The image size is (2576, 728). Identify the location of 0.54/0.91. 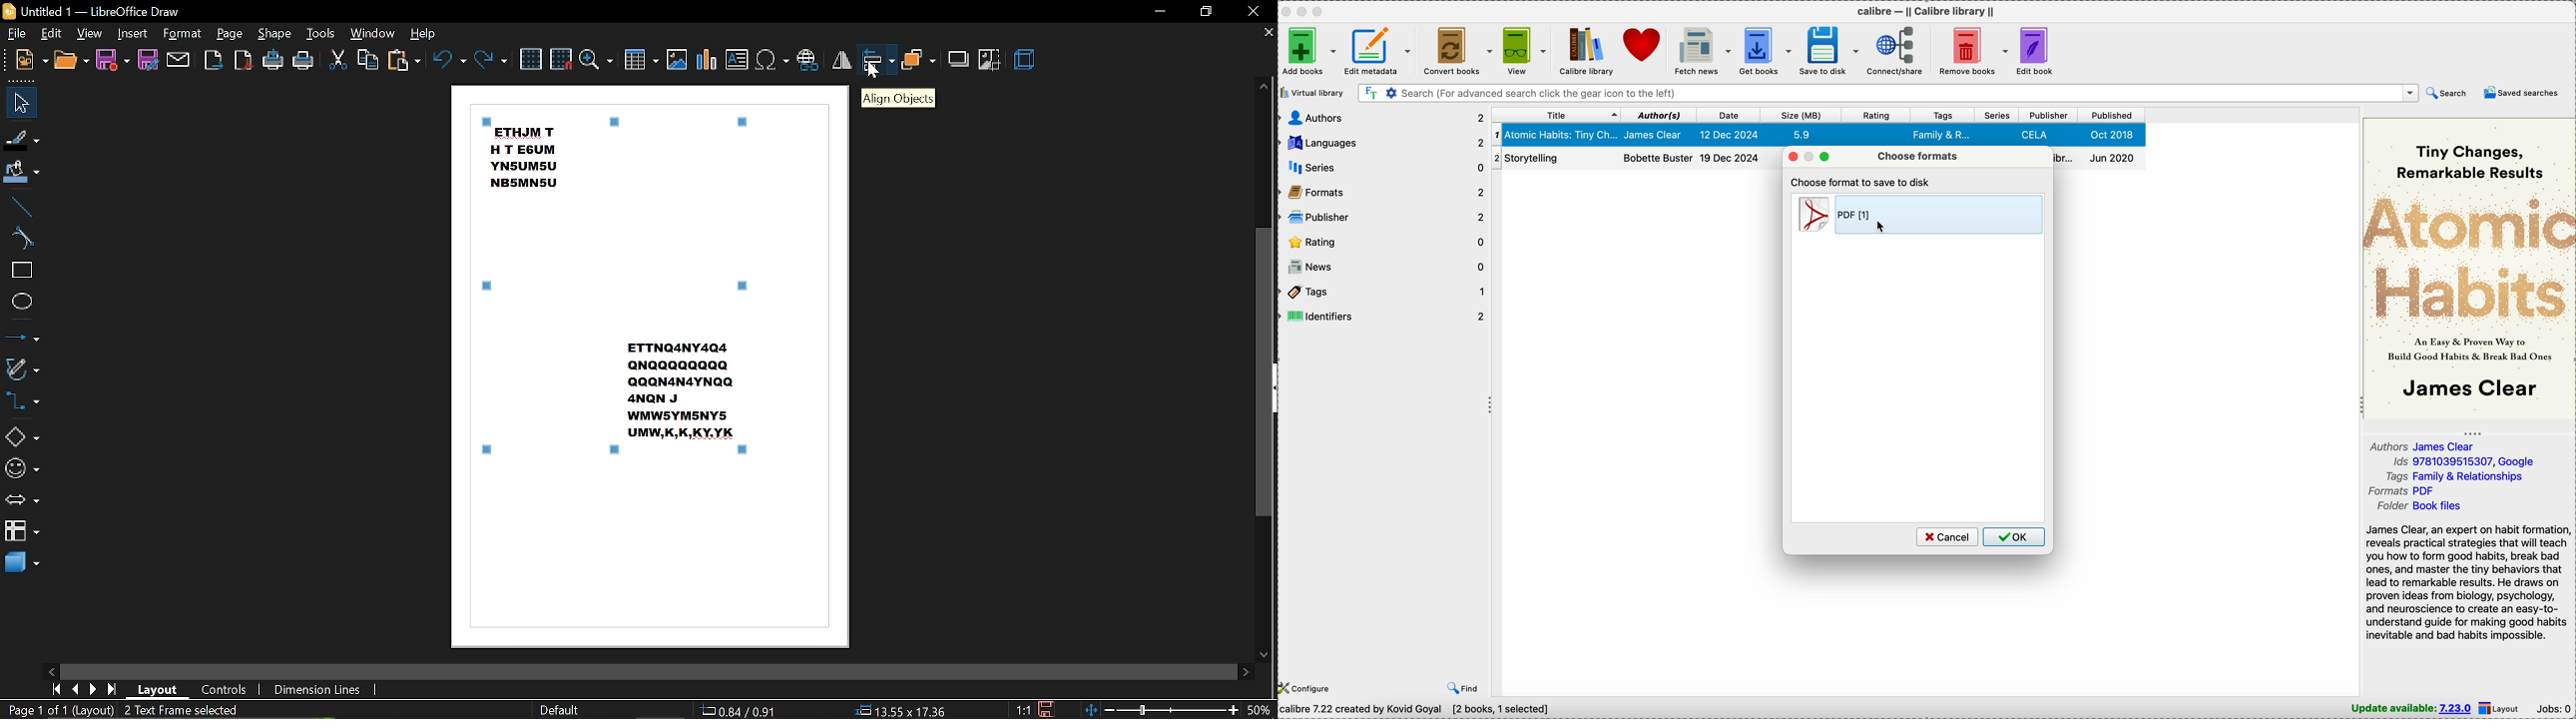
(741, 710).